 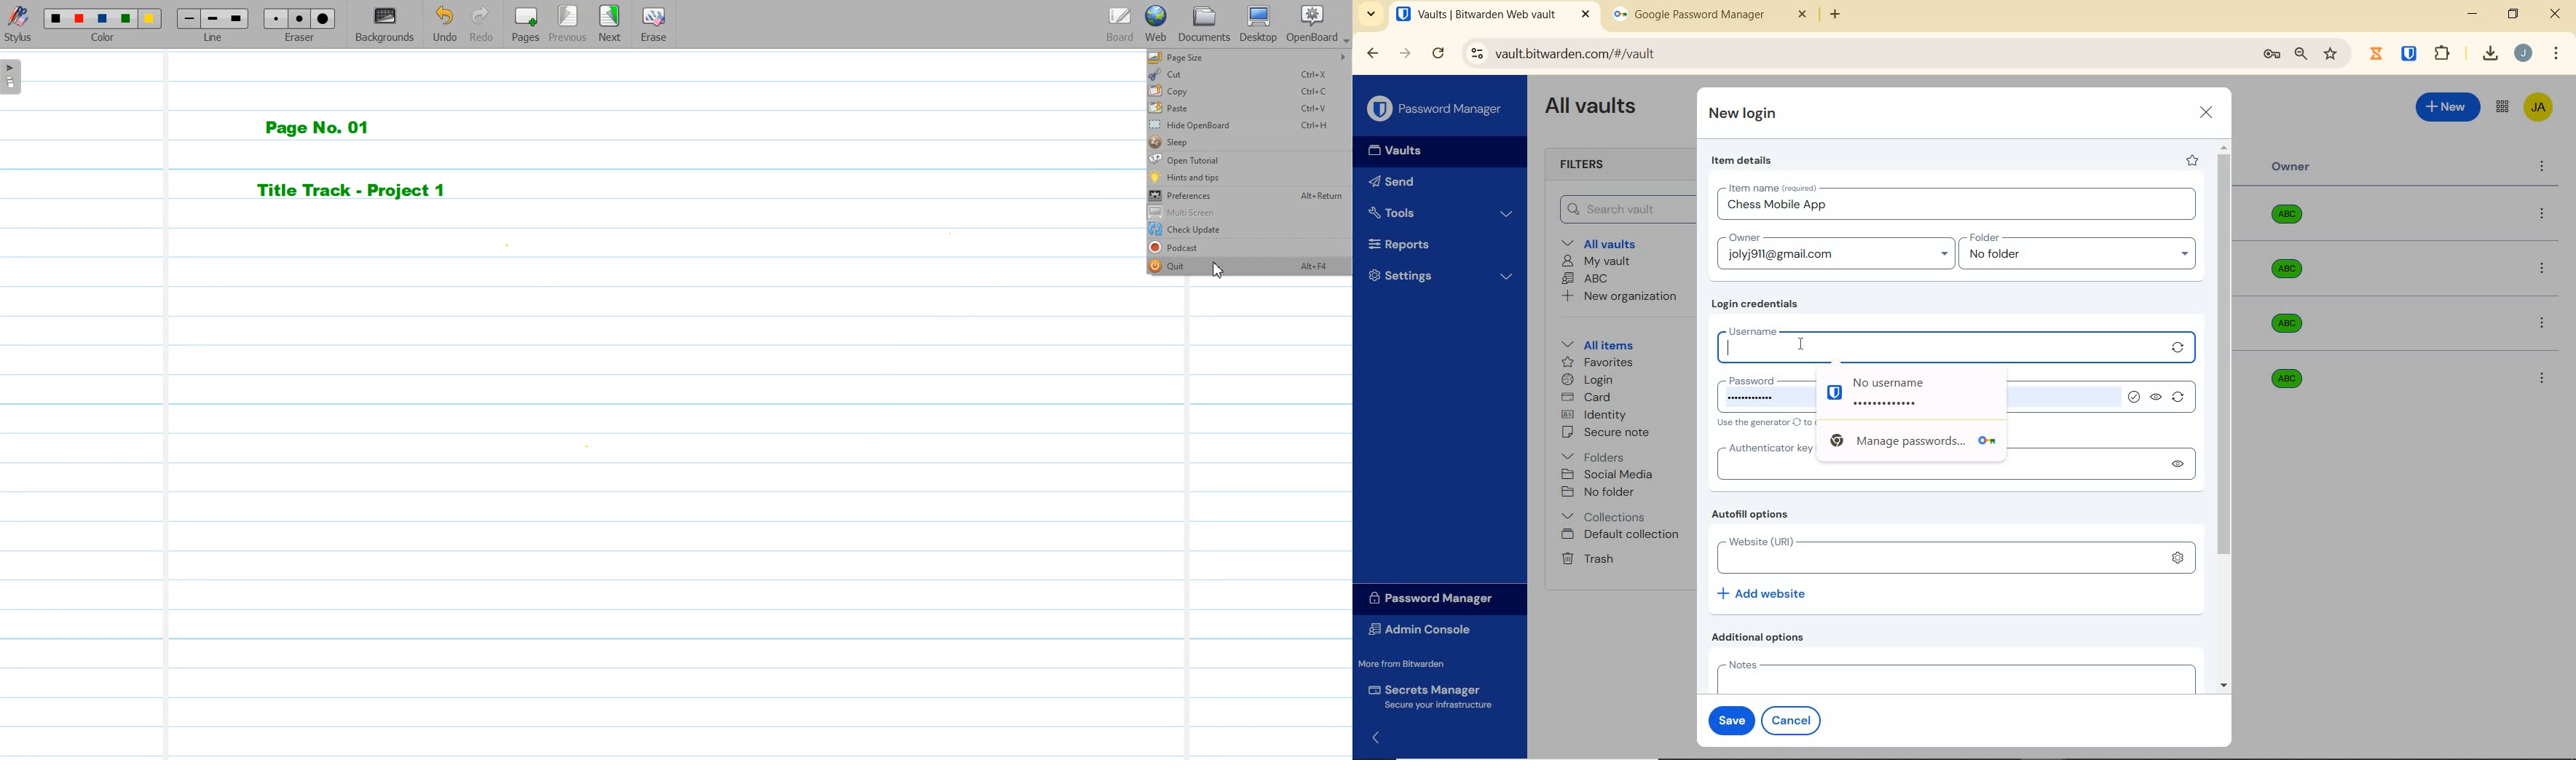 I want to click on cancel, so click(x=1794, y=720).